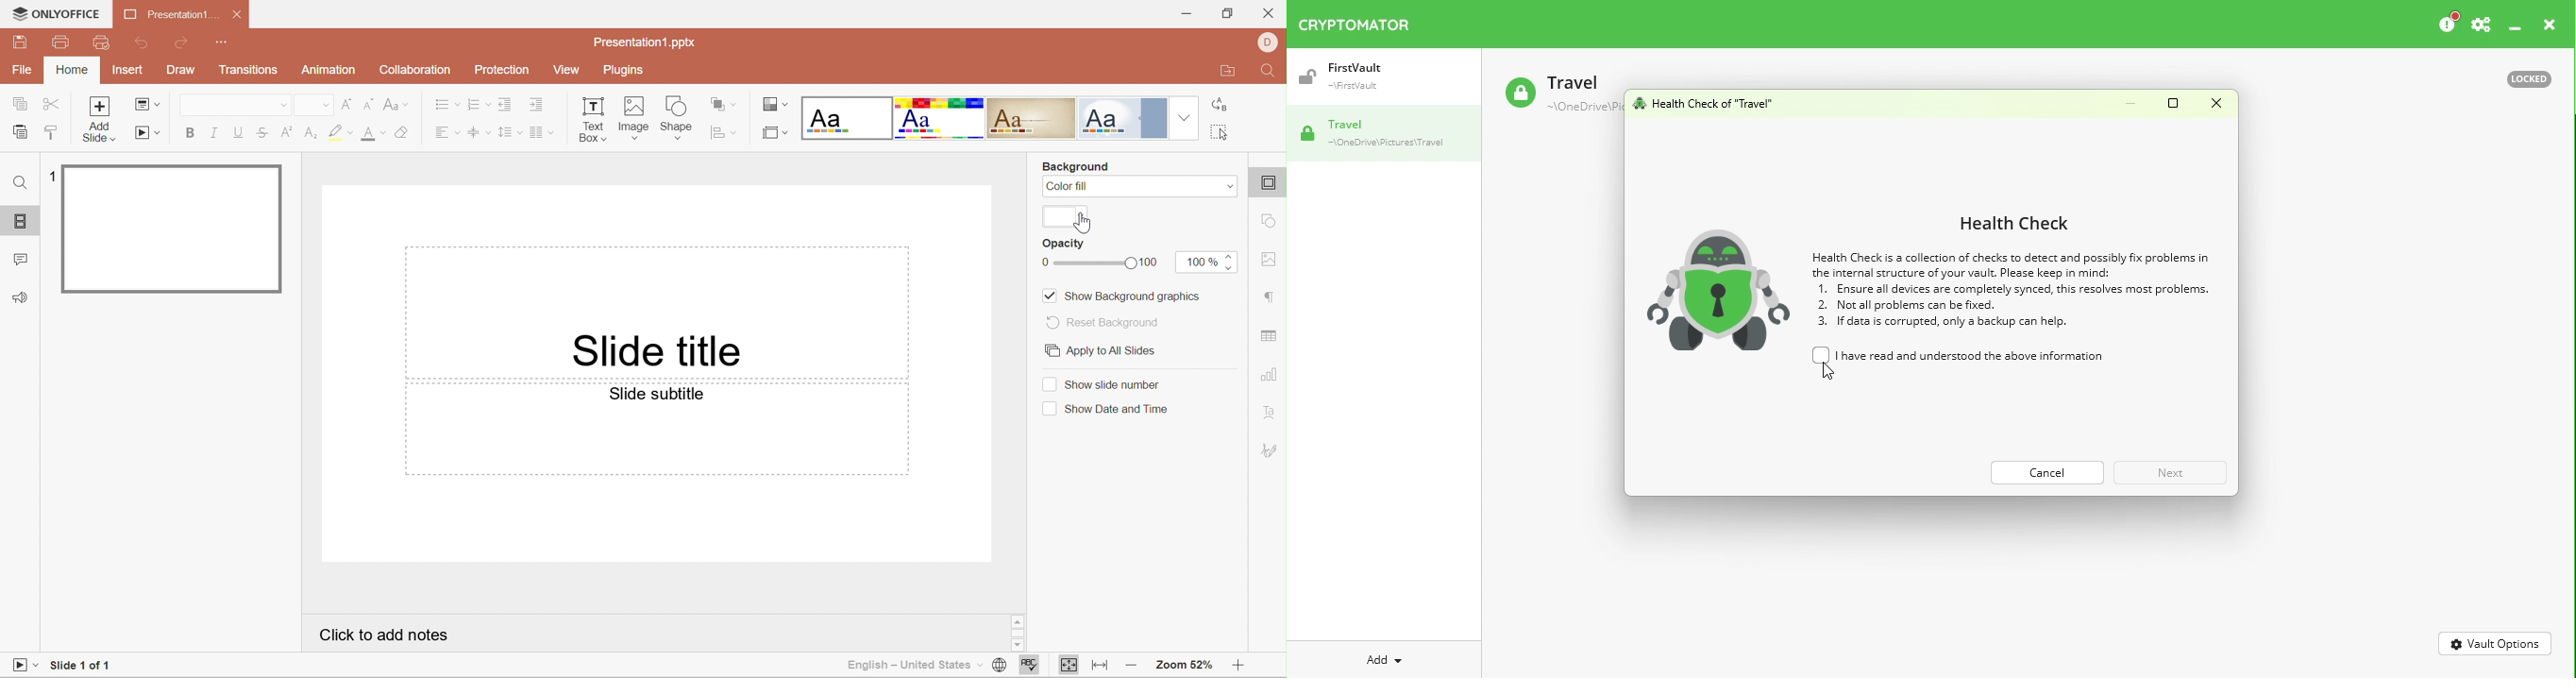  I want to click on File, so click(26, 71).